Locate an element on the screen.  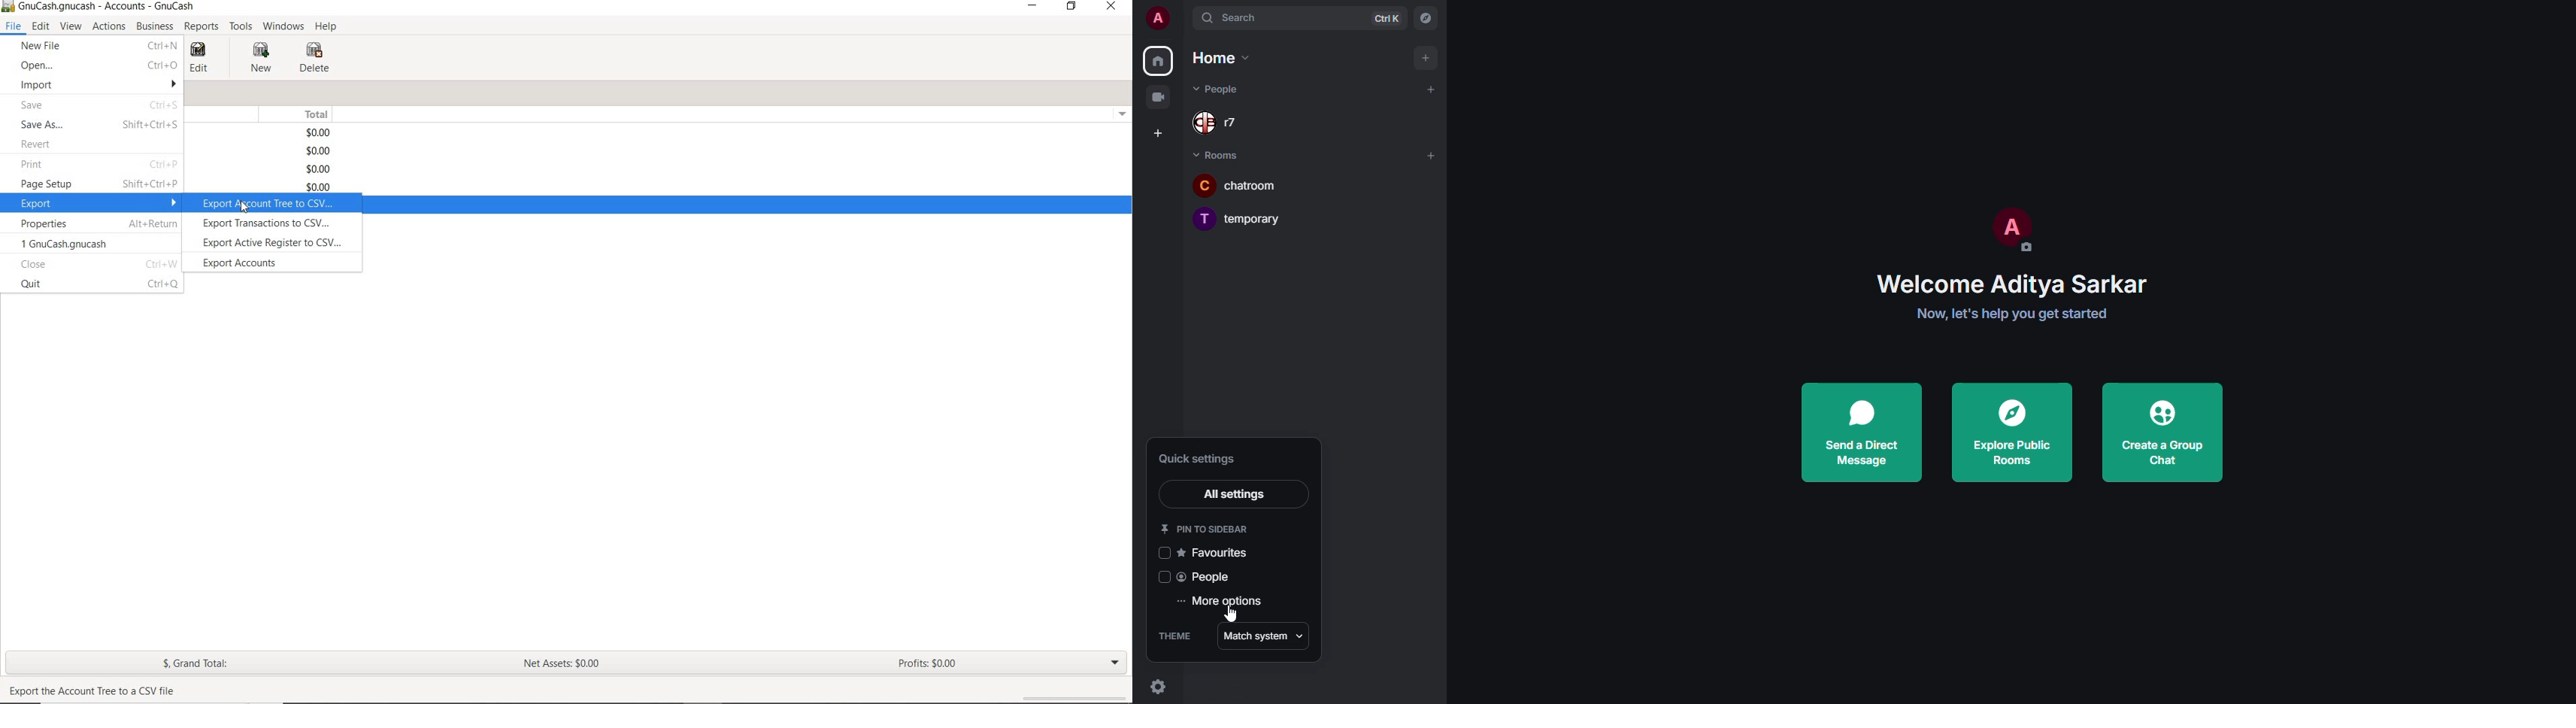
NET ASSETS is located at coordinates (565, 666).